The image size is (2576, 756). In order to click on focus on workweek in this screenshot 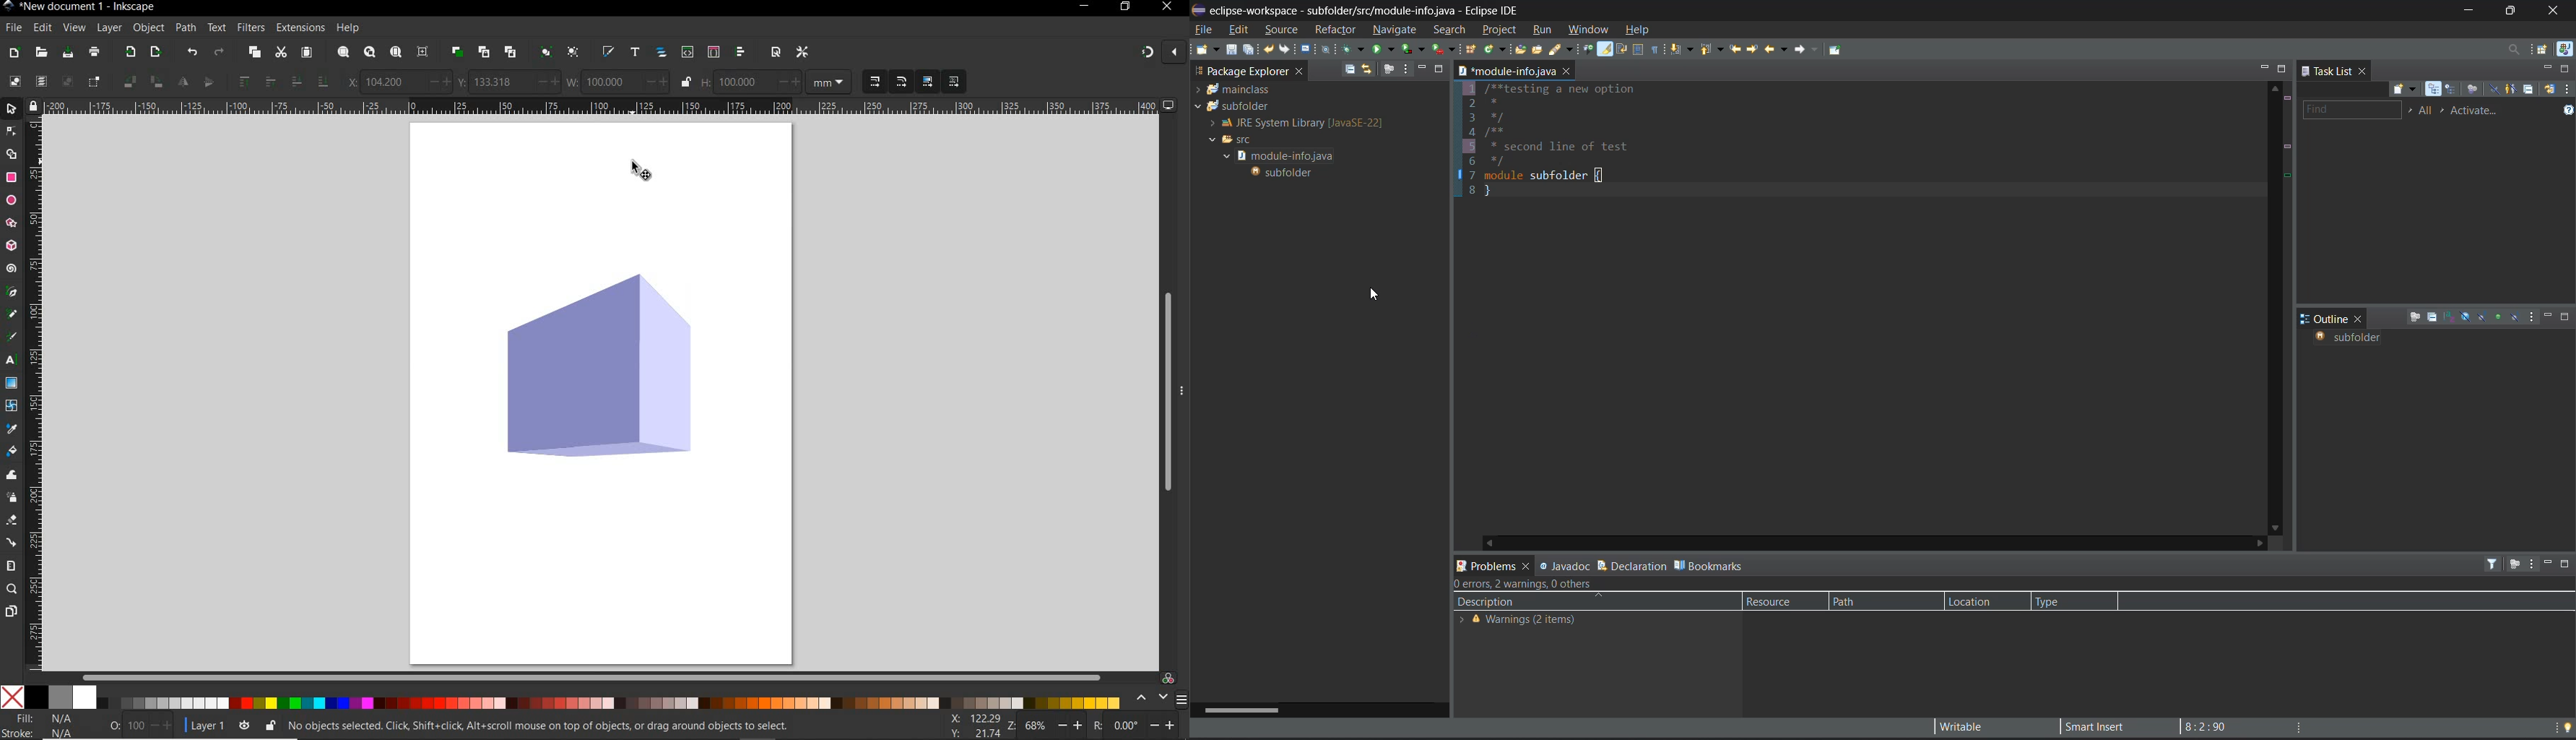, I will do `click(2474, 90)`.